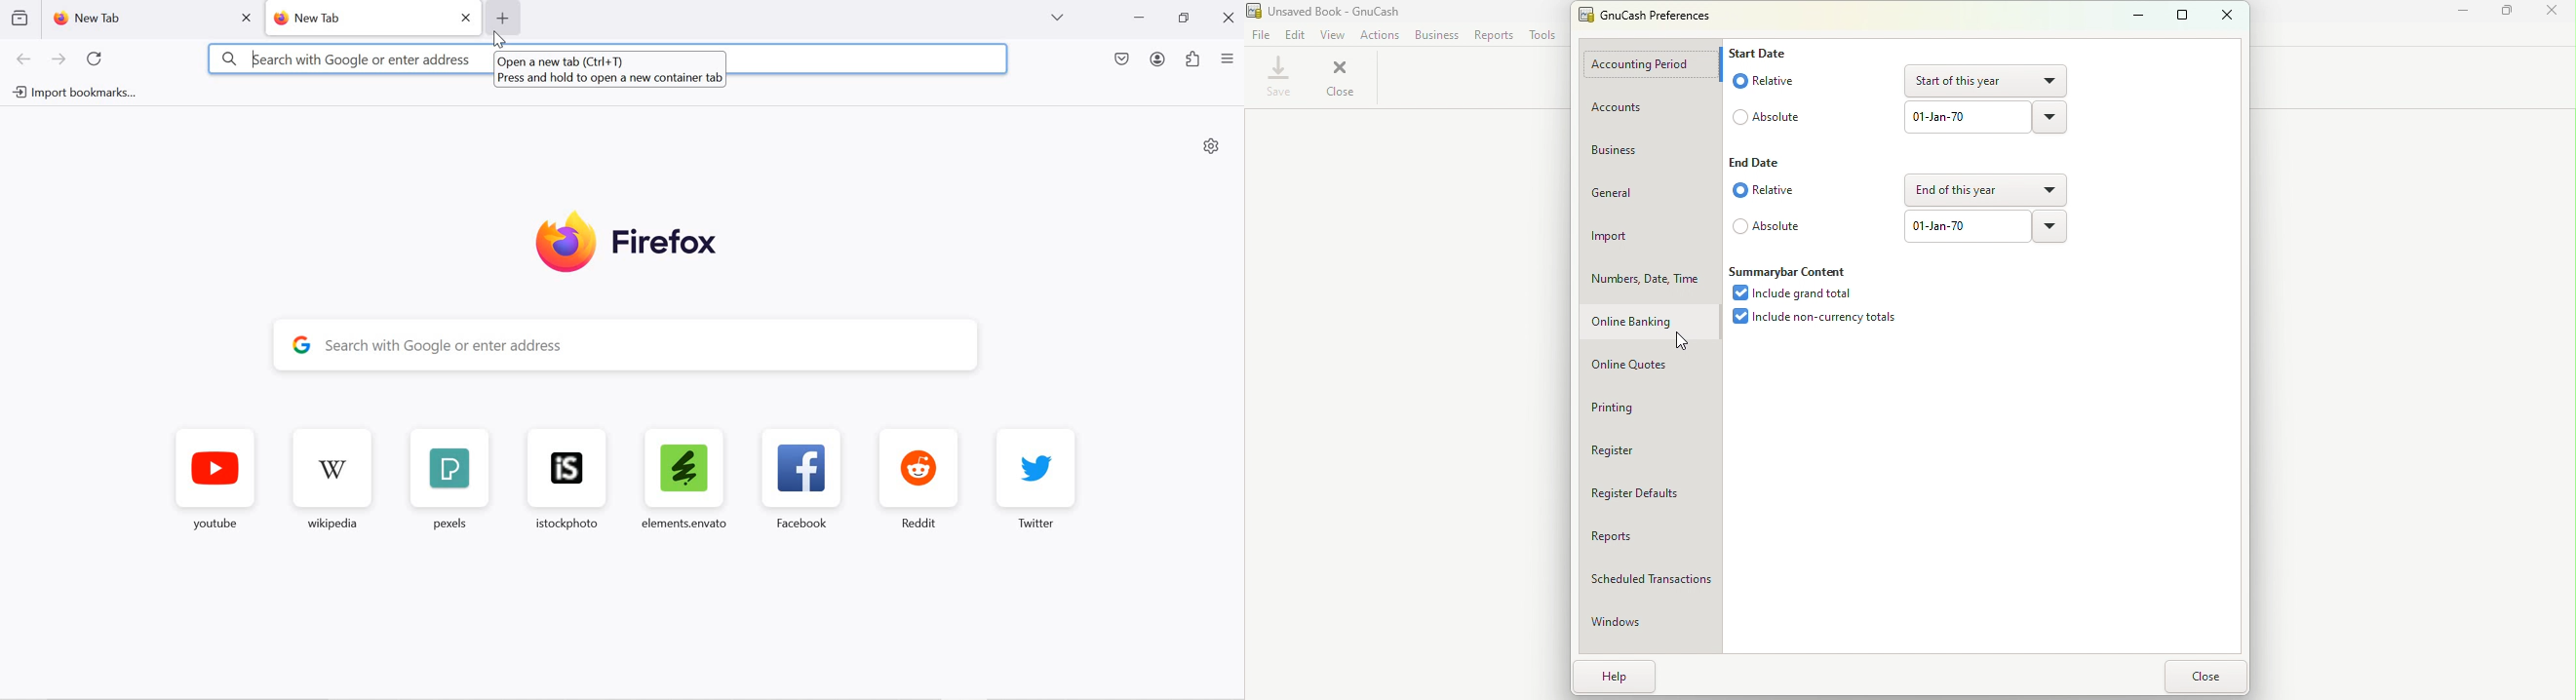 Image resolution: width=2576 pixels, height=700 pixels. What do you see at coordinates (1648, 64) in the screenshot?
I see `Accounting period` at bounding box center [1648, 64].